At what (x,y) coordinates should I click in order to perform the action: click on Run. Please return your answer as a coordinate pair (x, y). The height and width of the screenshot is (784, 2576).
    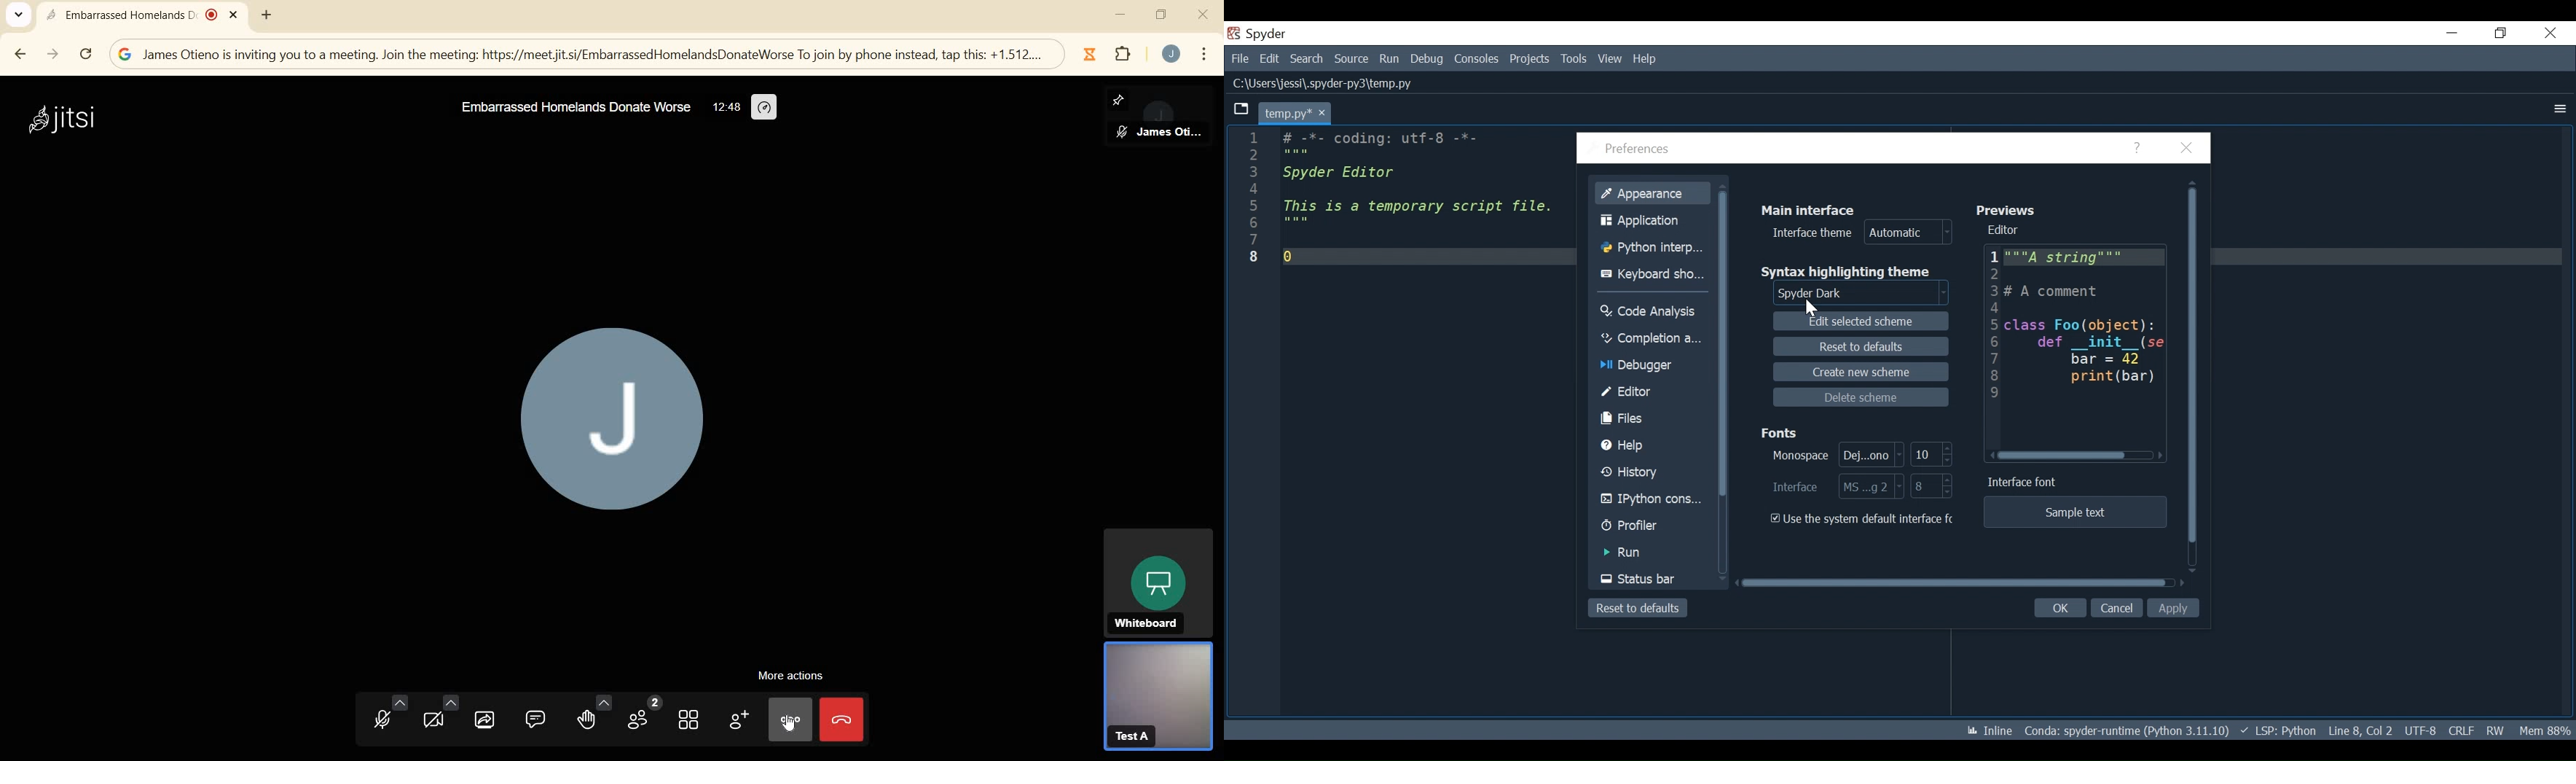
    Looking at the image, I should click on (1654, 553).